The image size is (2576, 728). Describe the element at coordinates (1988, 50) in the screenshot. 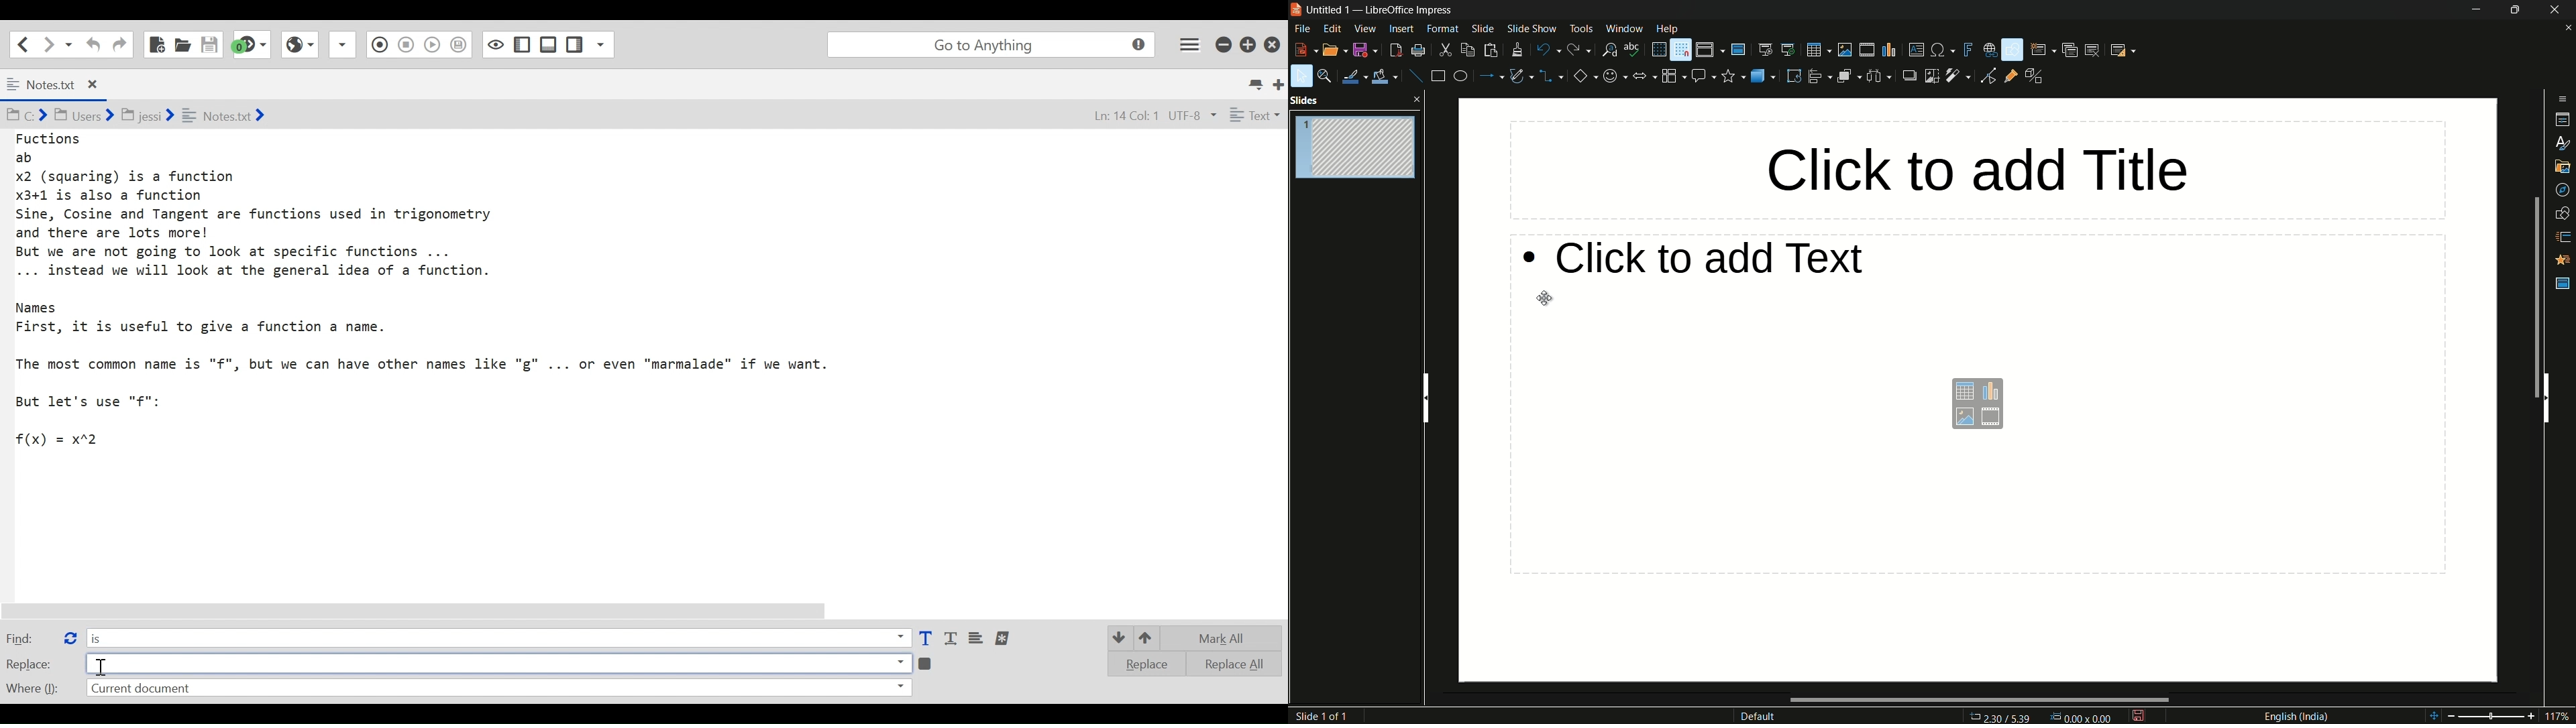

I see `insert hyperlink` at that location.